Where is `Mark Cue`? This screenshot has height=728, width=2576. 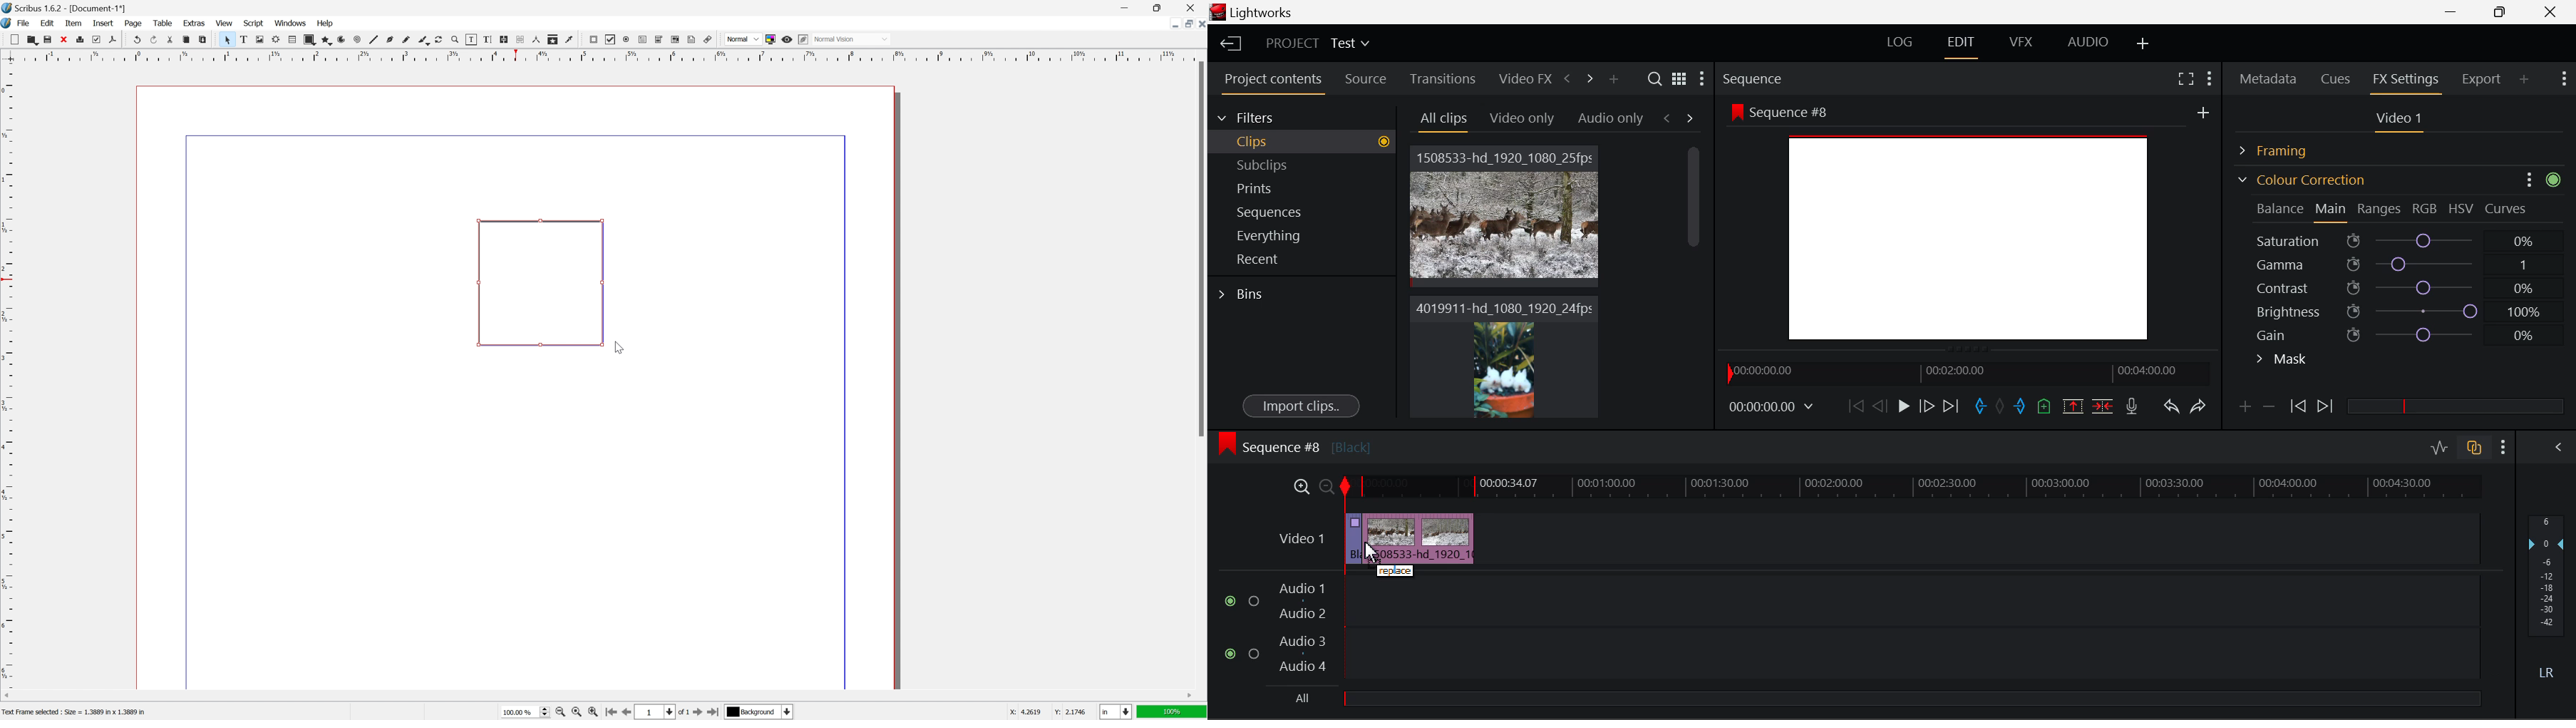
Mark Cue is located at coordinates (2043, 407).